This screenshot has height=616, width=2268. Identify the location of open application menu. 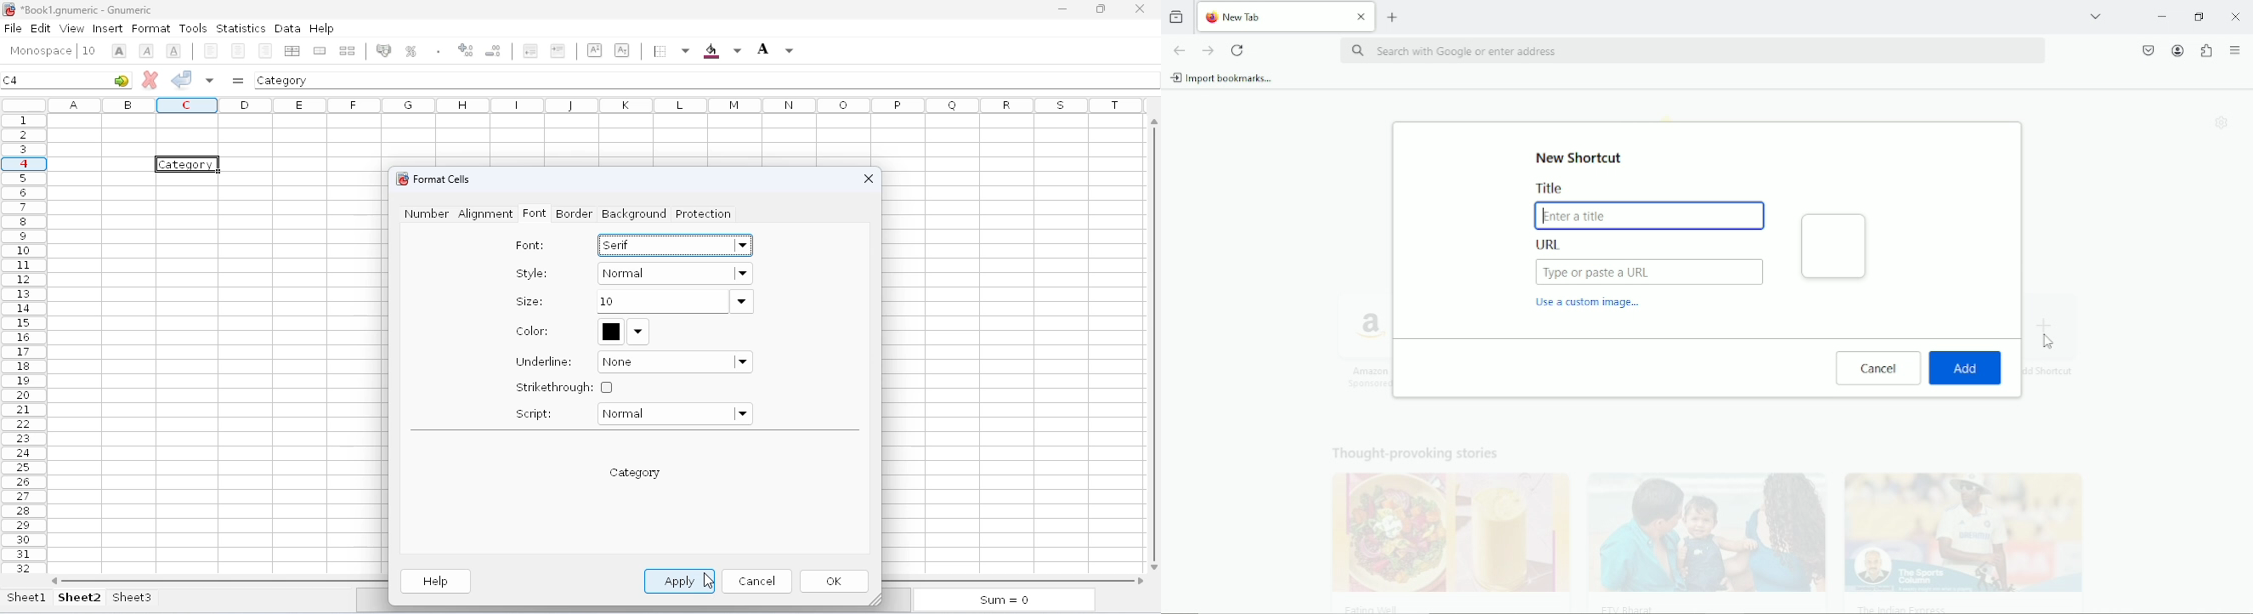
(2235, 51).